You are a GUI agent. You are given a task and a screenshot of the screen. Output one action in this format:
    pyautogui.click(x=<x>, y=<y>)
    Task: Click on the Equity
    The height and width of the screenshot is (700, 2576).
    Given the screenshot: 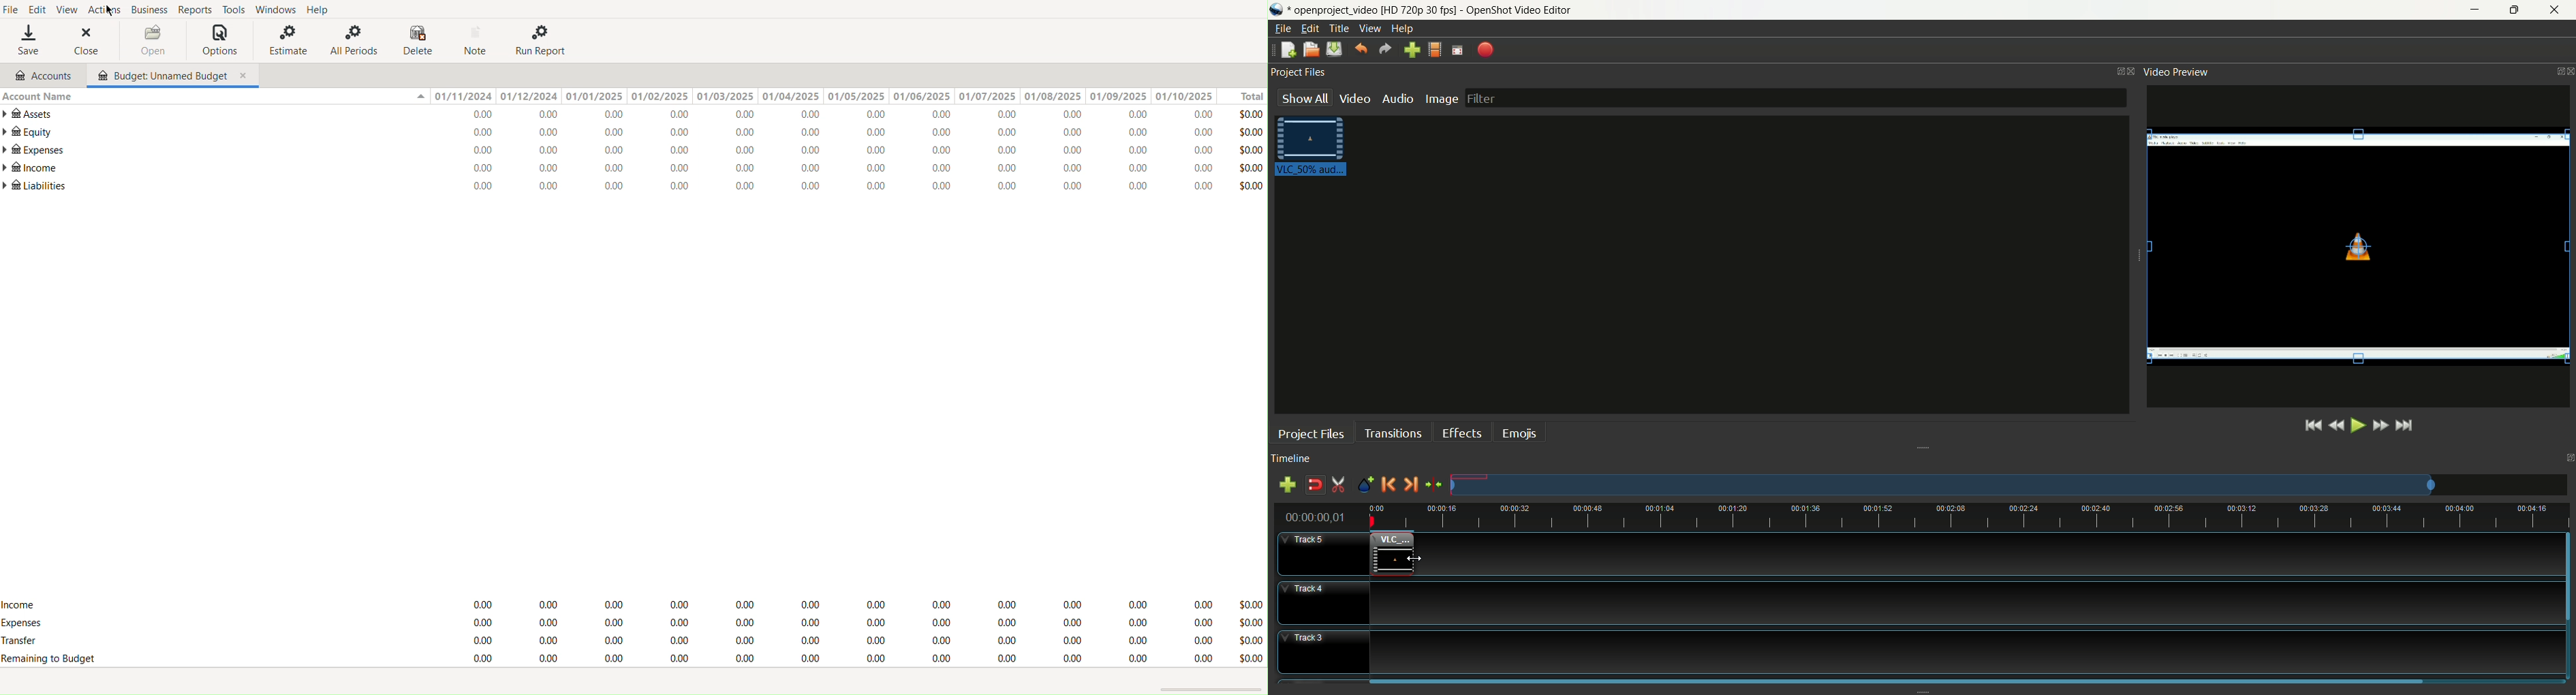 What is the action you would take?
    pyautogui.click(x=28, y=132)
    